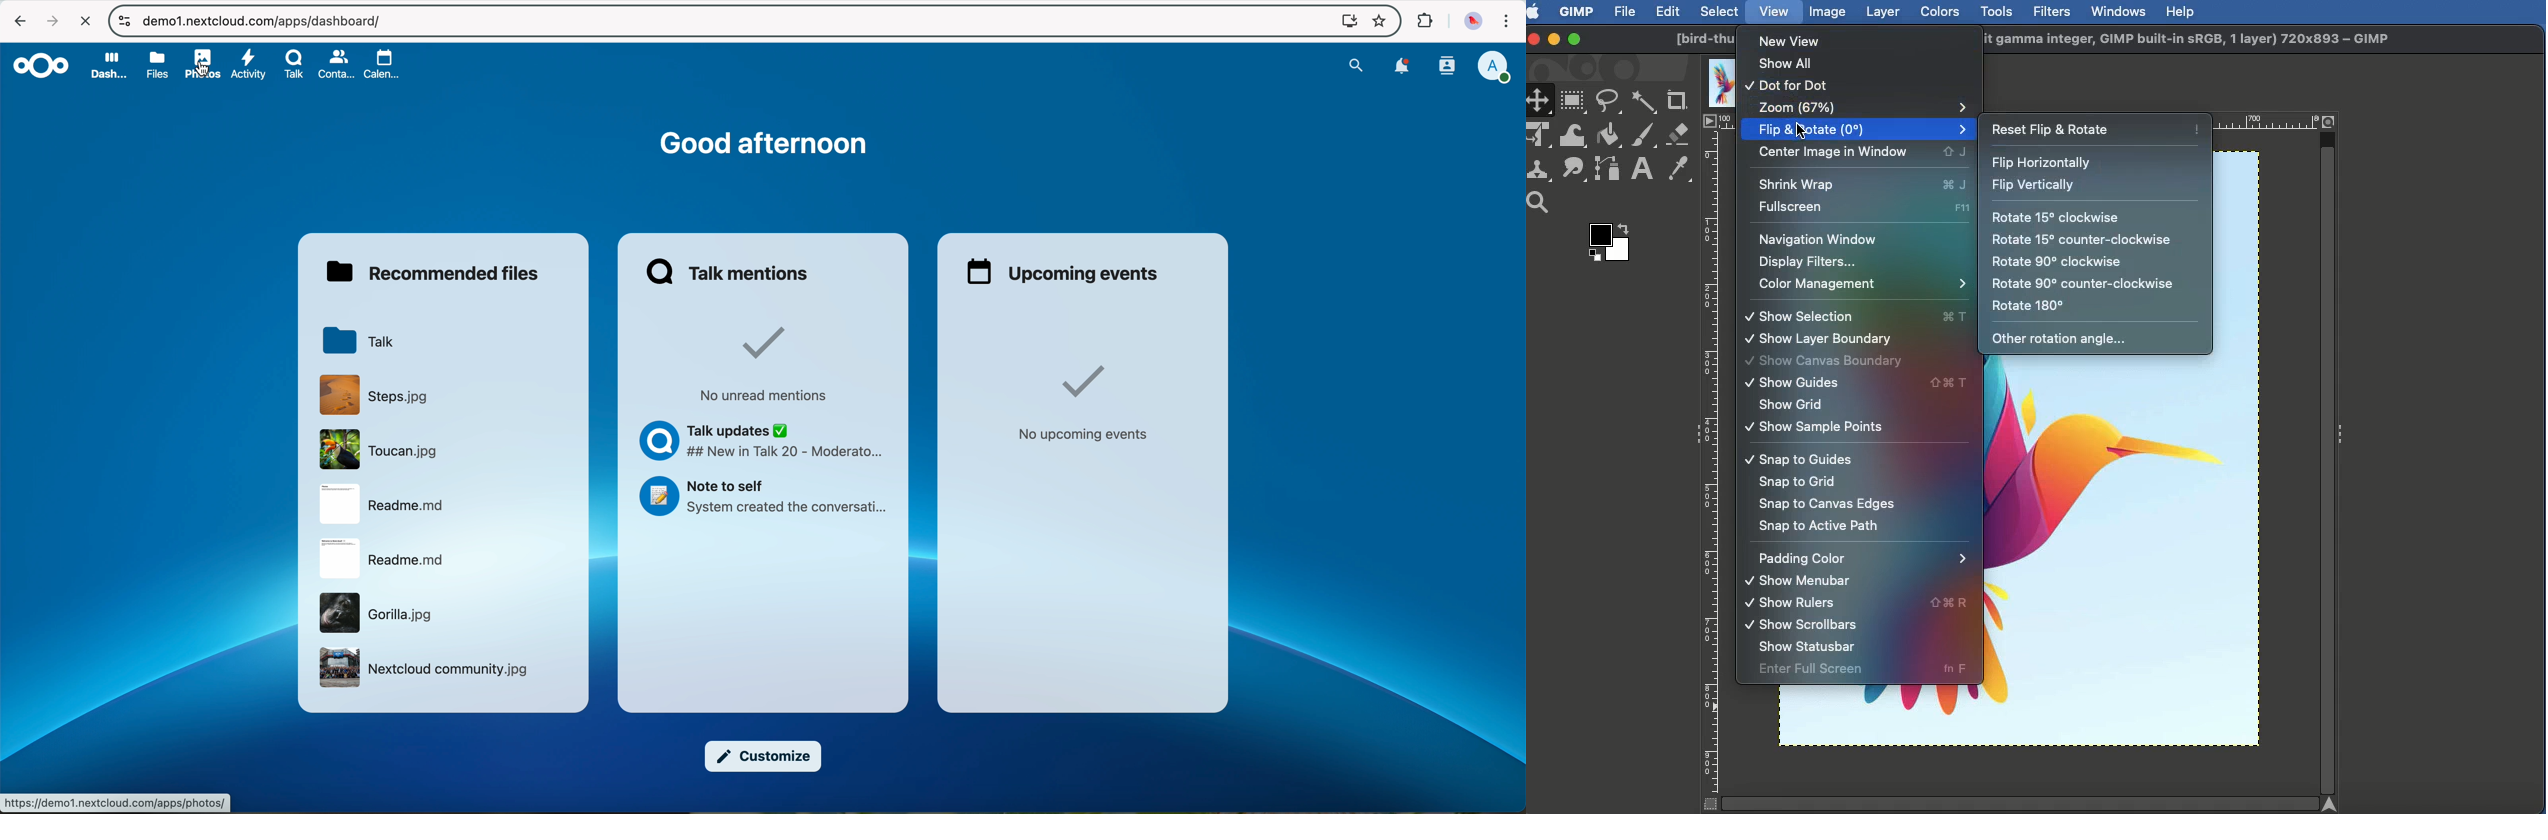 This screenshot has width=2548, height=840. What do you see at coordinates (334, 62) in the screenshot?
I see `contacts ` at bounding box center [334, 62].